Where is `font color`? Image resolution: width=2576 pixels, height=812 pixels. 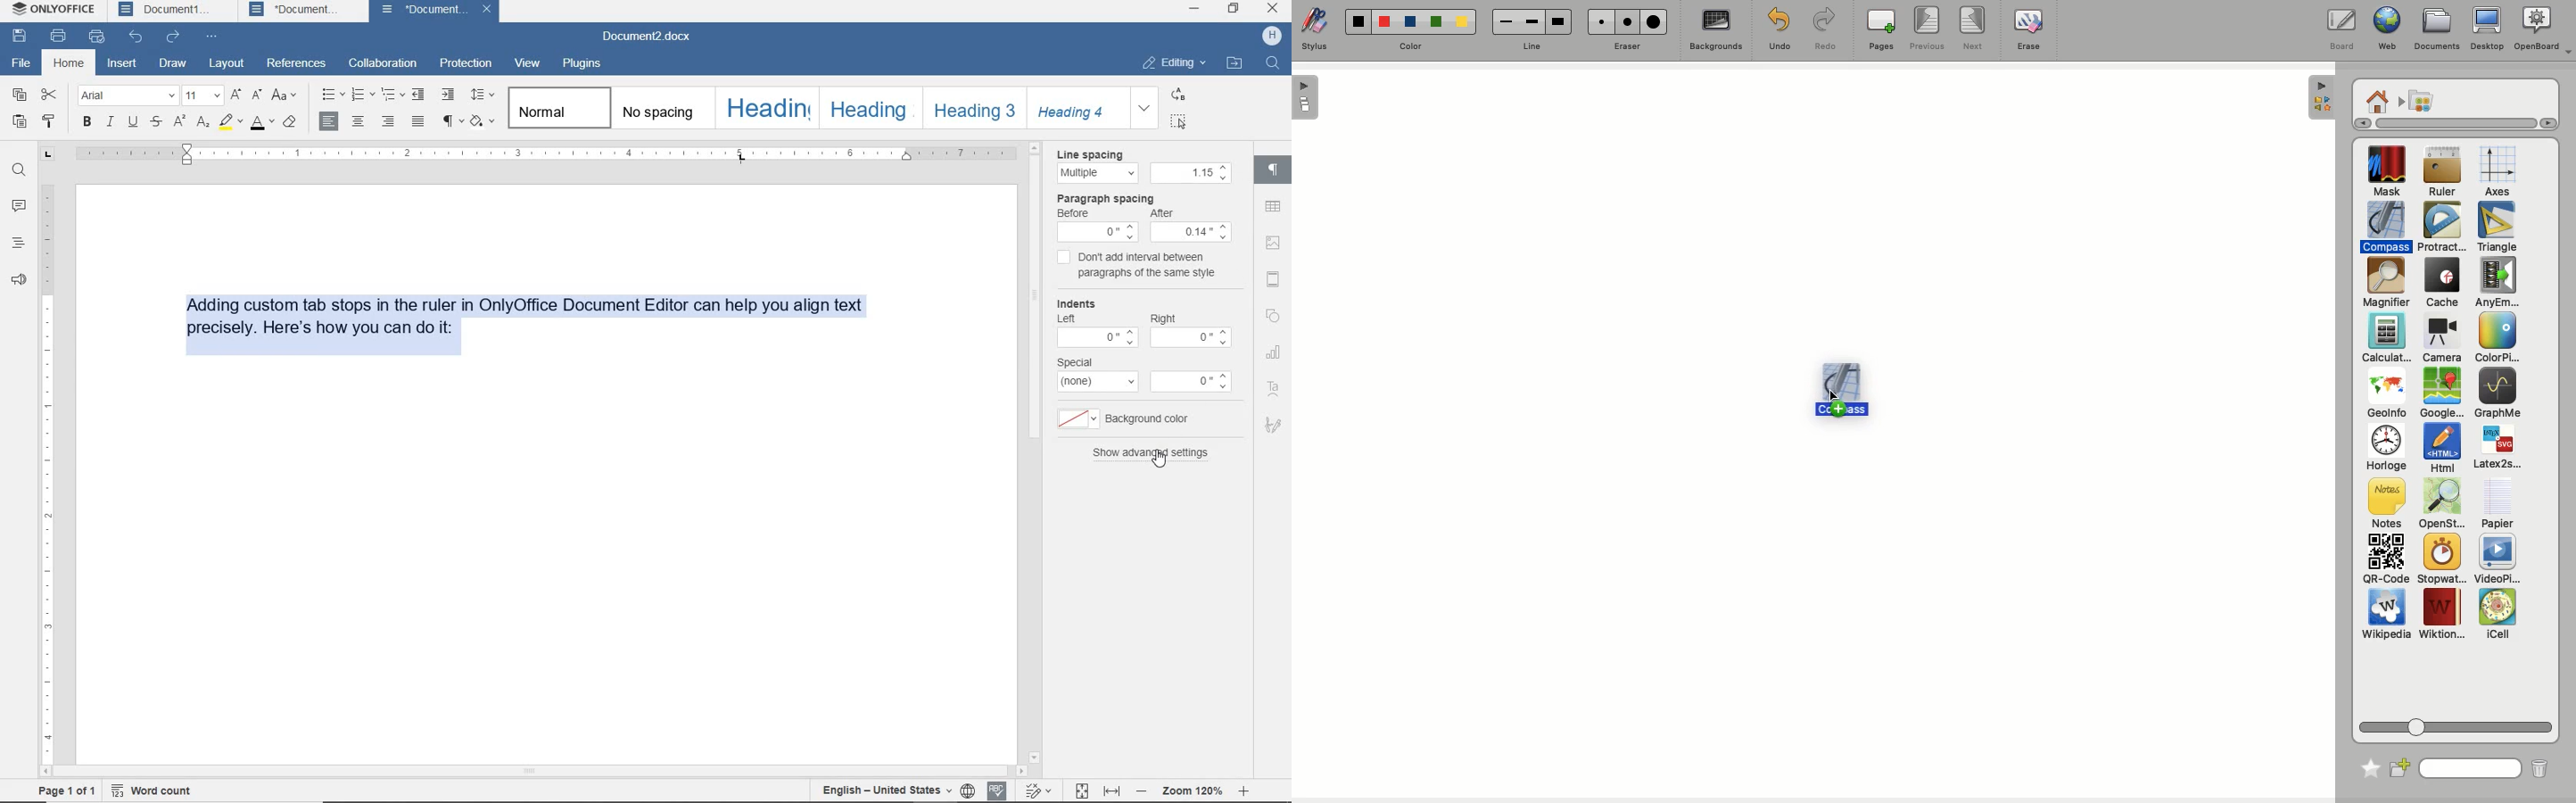
font color is located at coordinates (262, 123).